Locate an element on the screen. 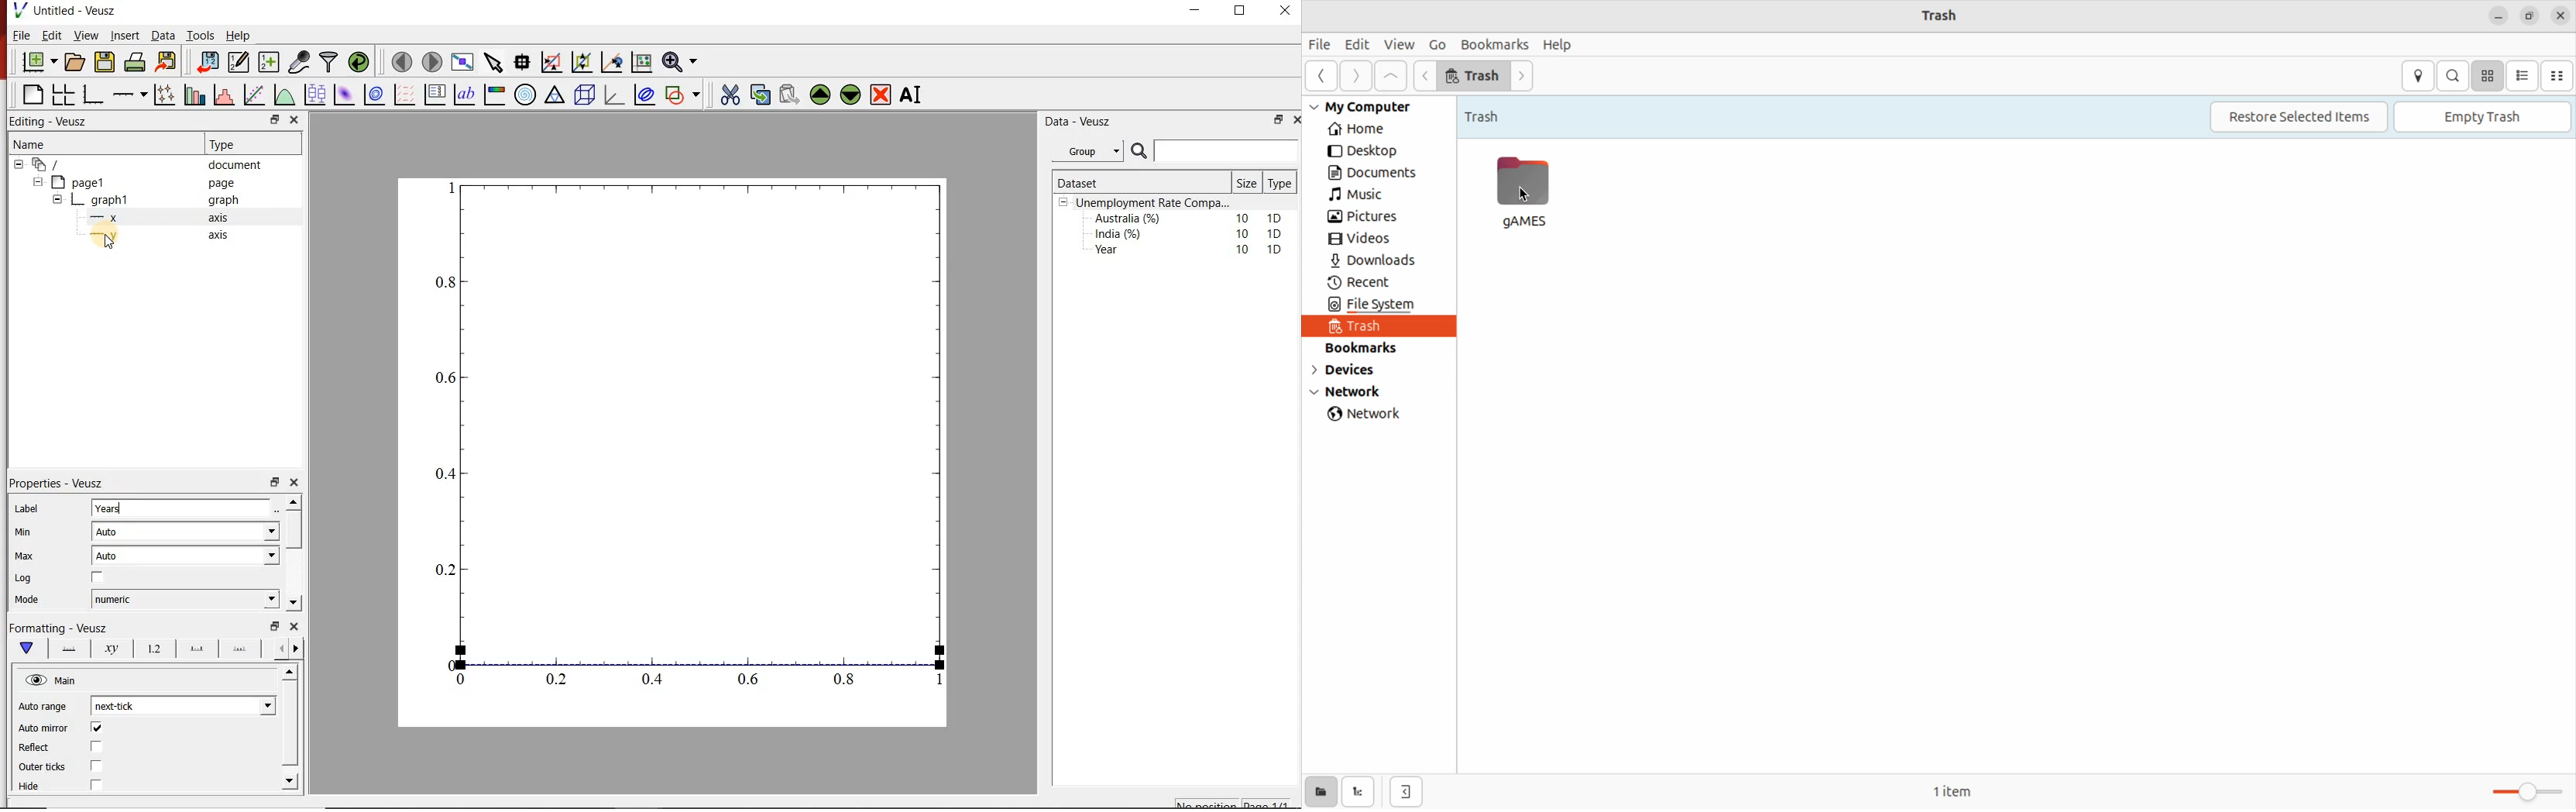 This screenshot has height=812, width=2576. plot key is located at coordinates (434, 95).